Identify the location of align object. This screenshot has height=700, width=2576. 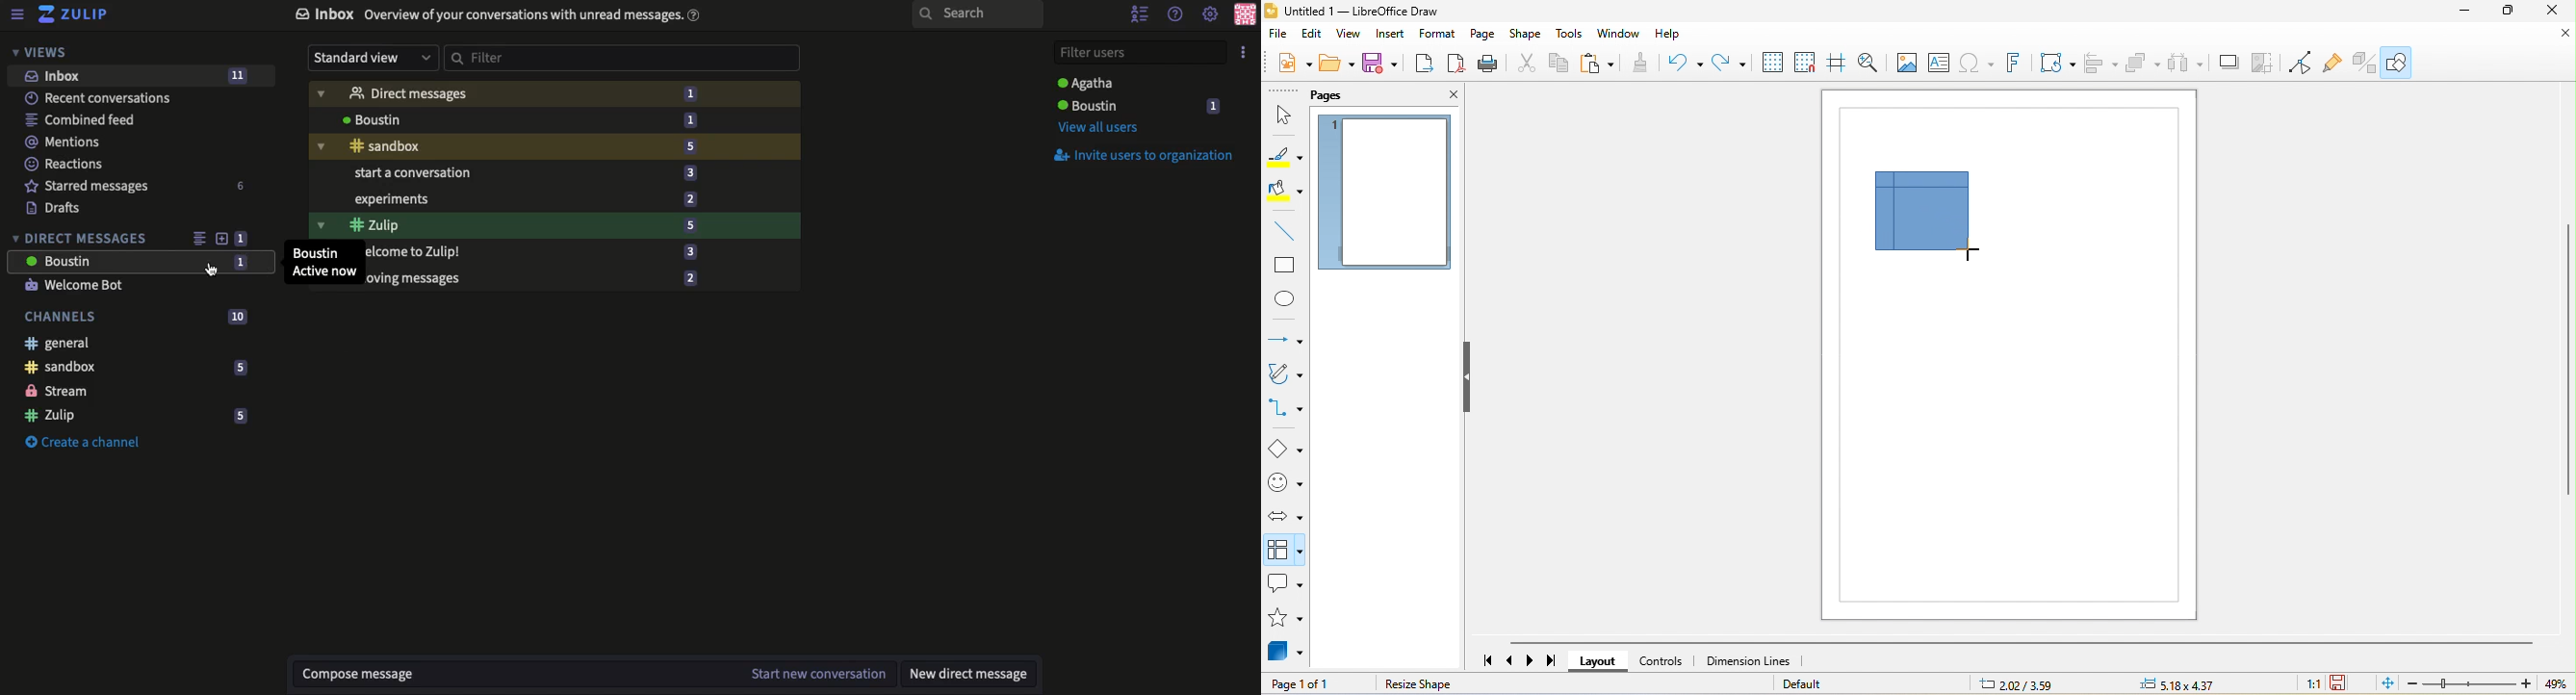
(2099, 64).